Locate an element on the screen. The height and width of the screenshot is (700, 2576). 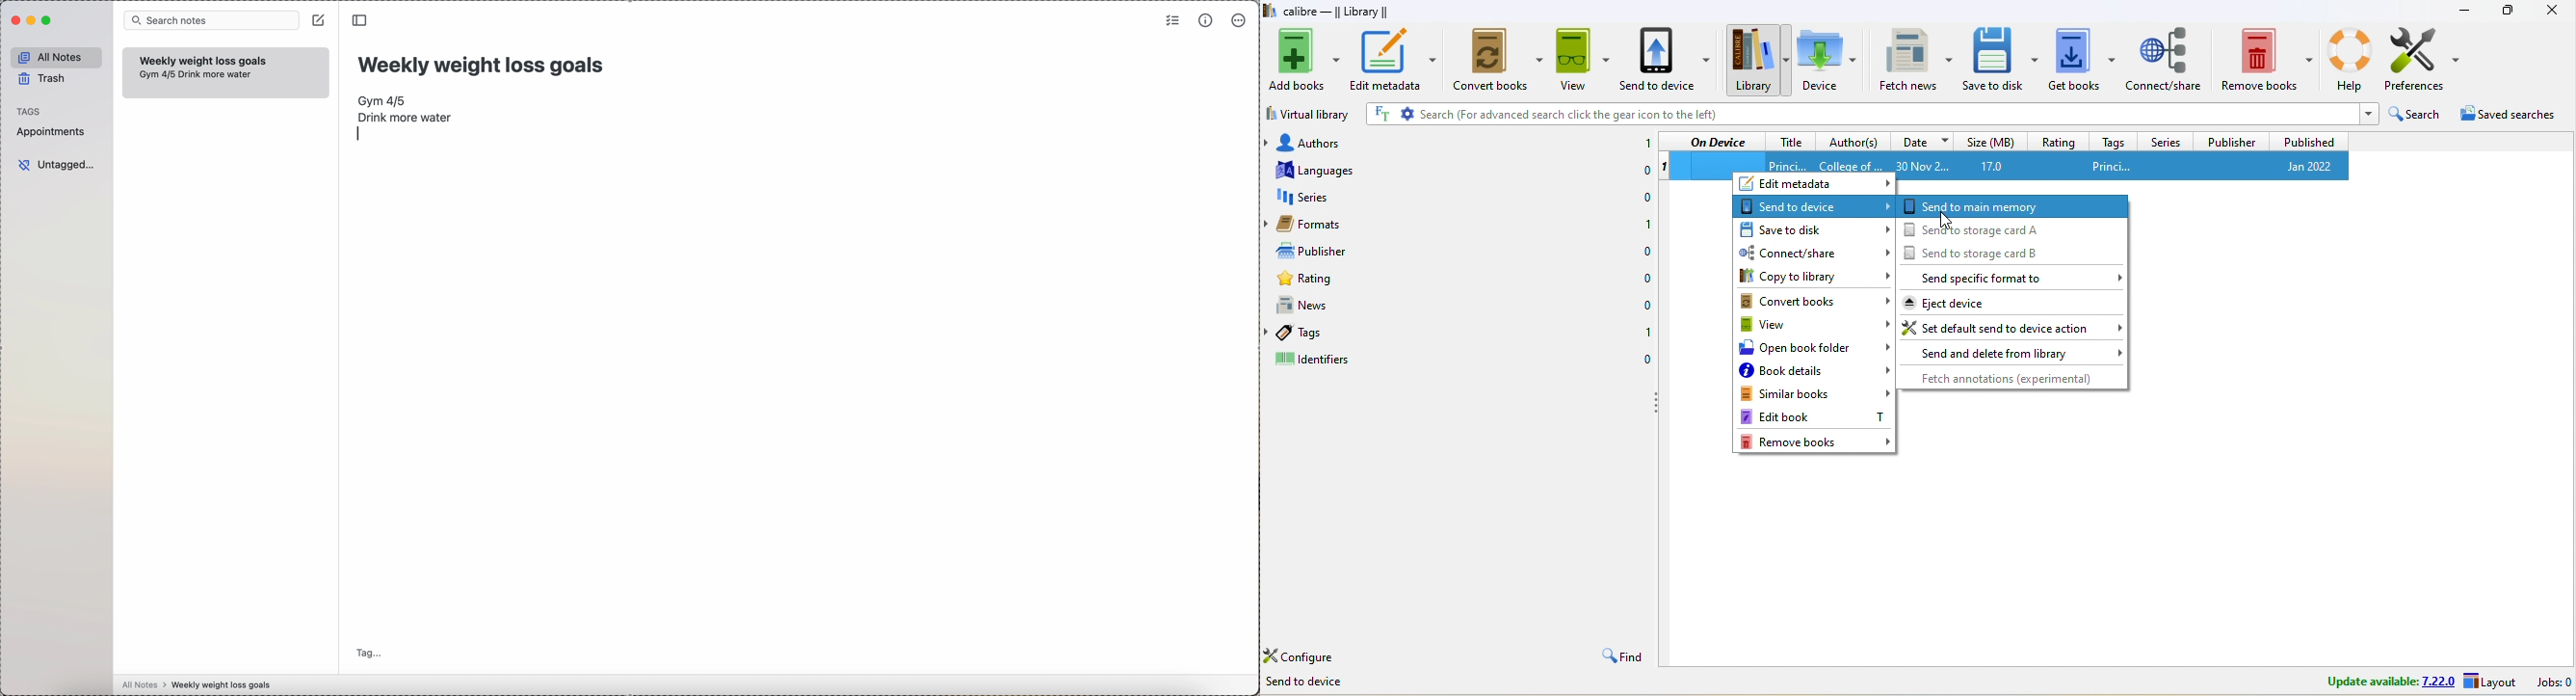
0 is located at coordinates (1647, 280).